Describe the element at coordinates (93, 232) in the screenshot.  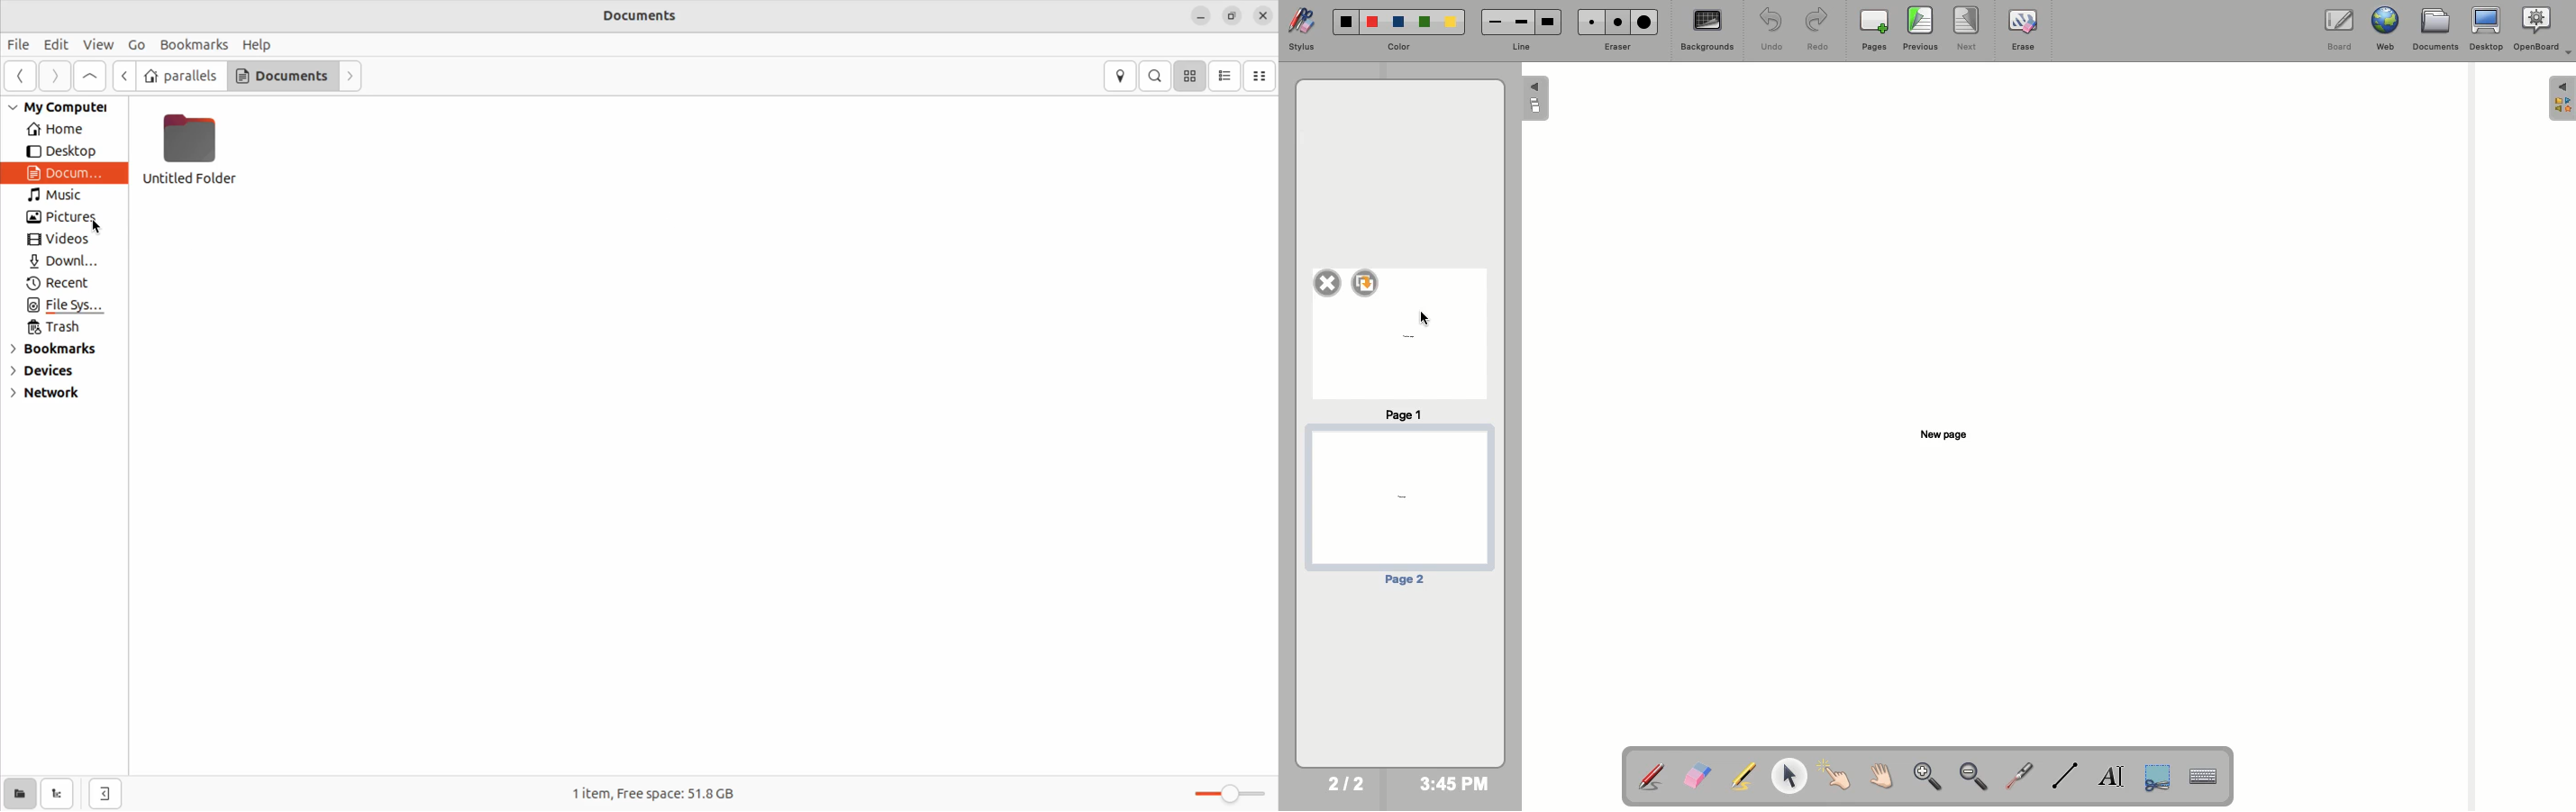
I see `Cursor` at that location.